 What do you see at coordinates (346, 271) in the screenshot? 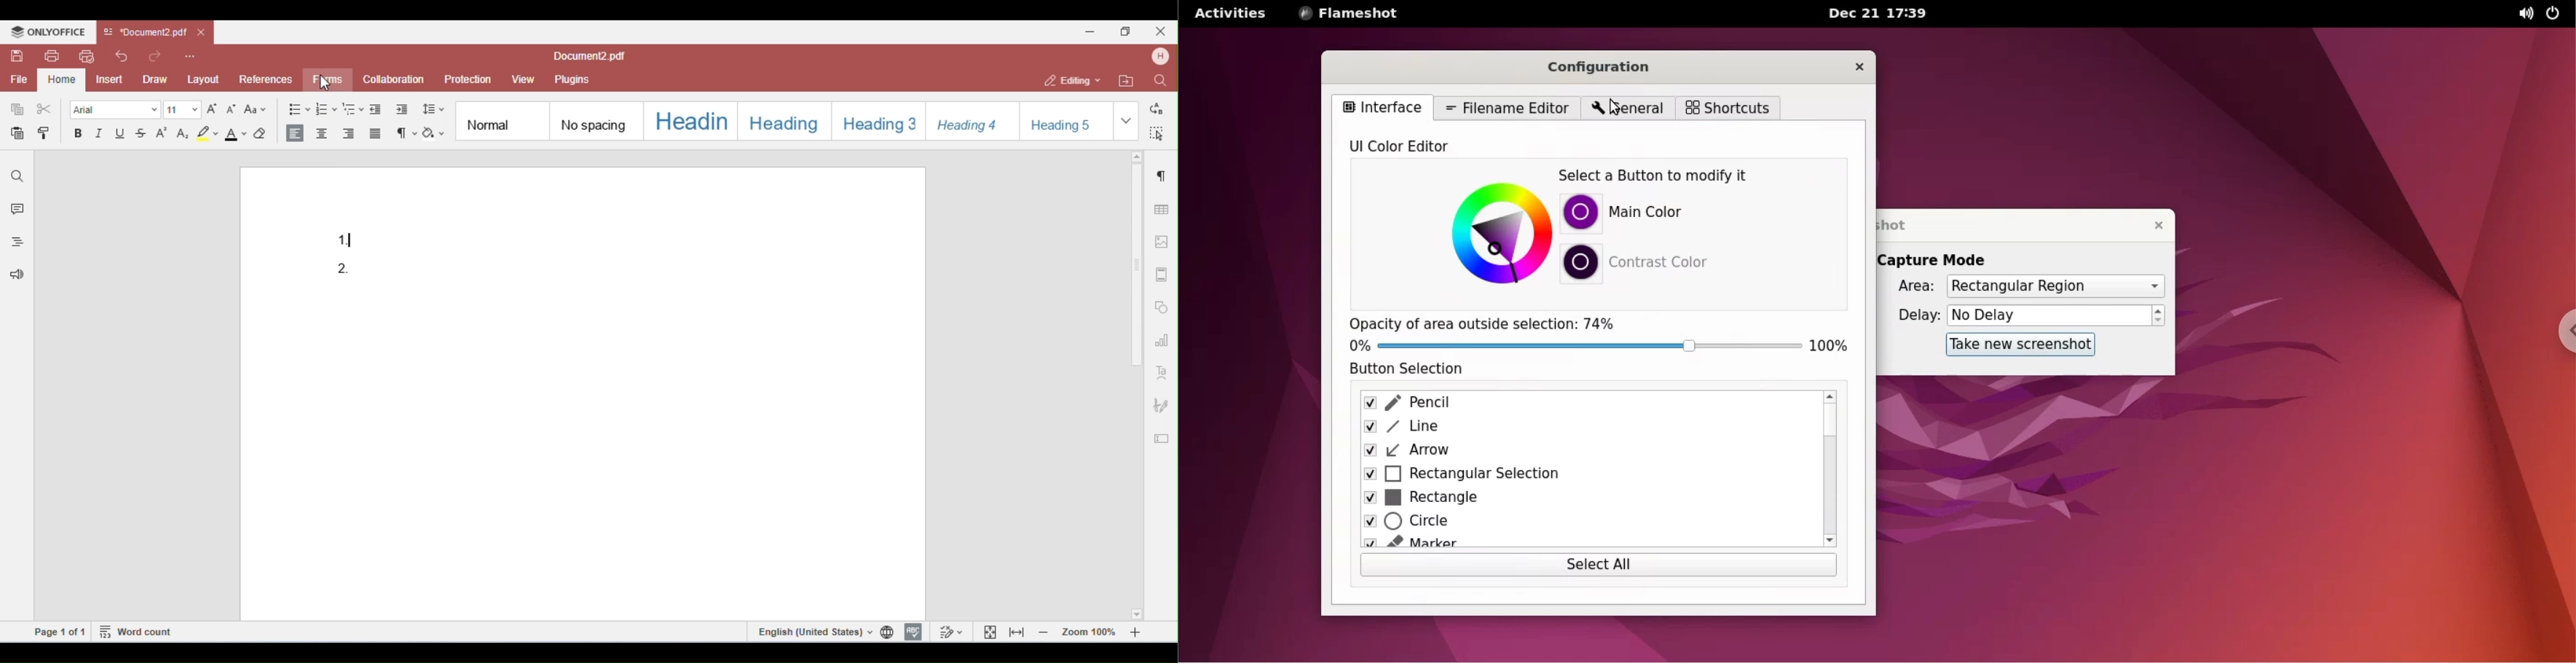
I see `2.` at bounding box center [346, 271].